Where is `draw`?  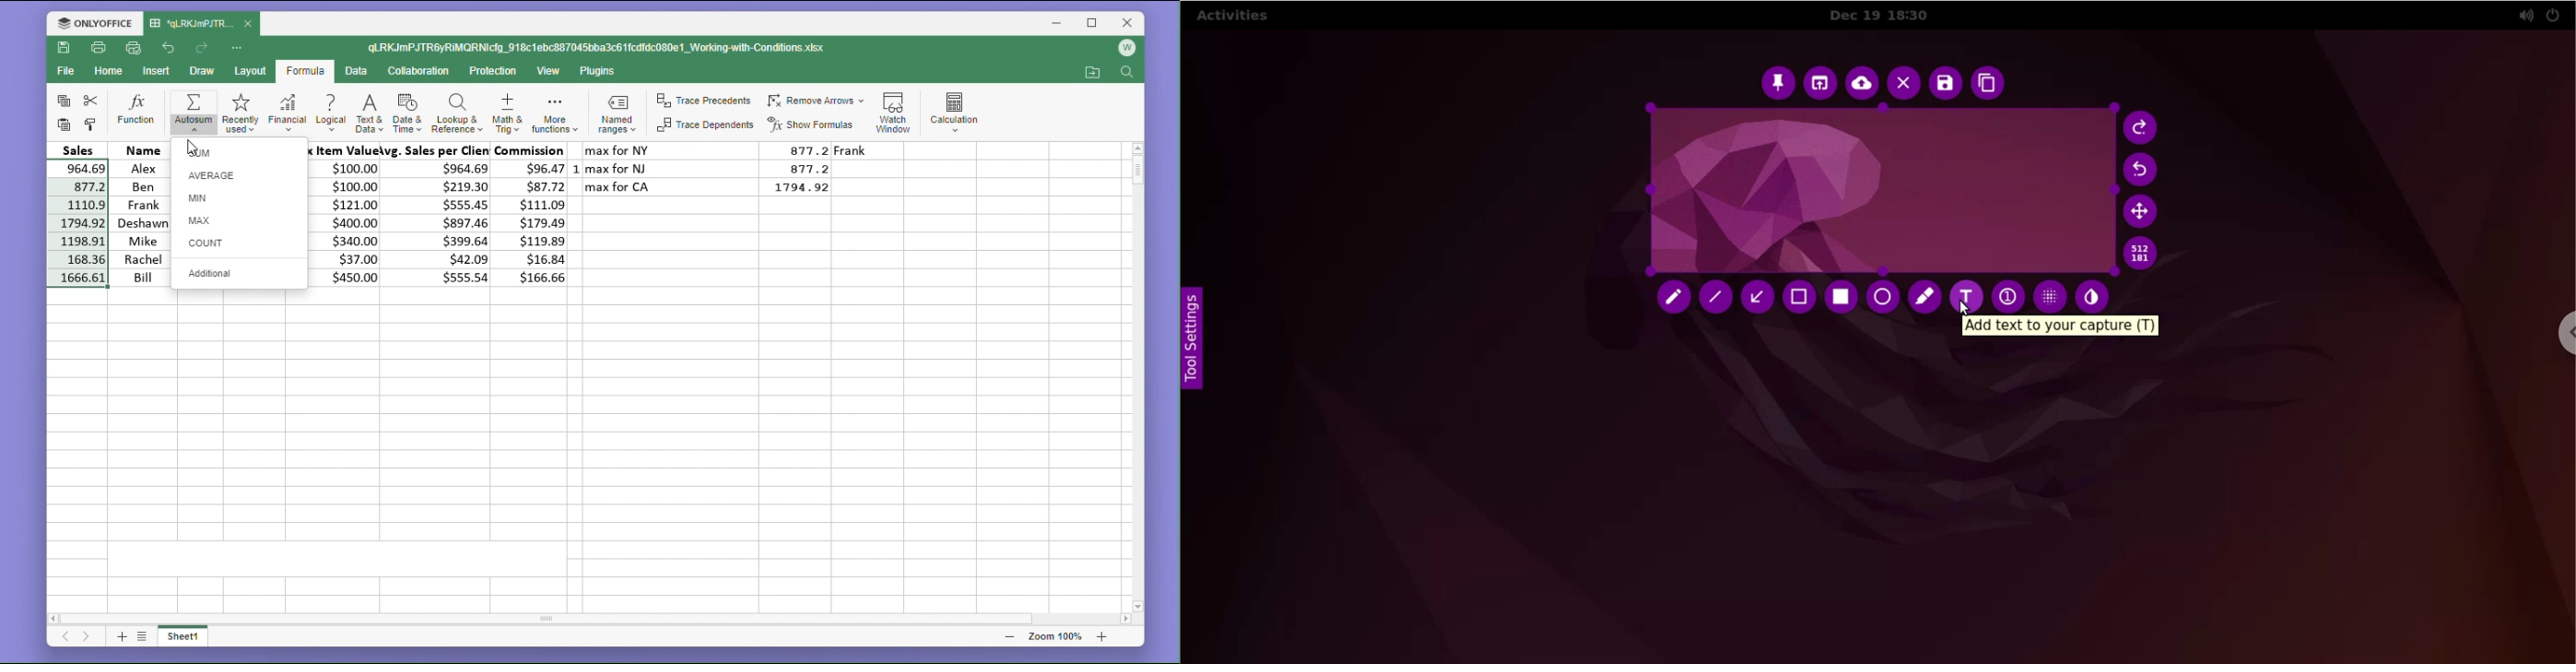
draw is located at coordinates (202, 72).